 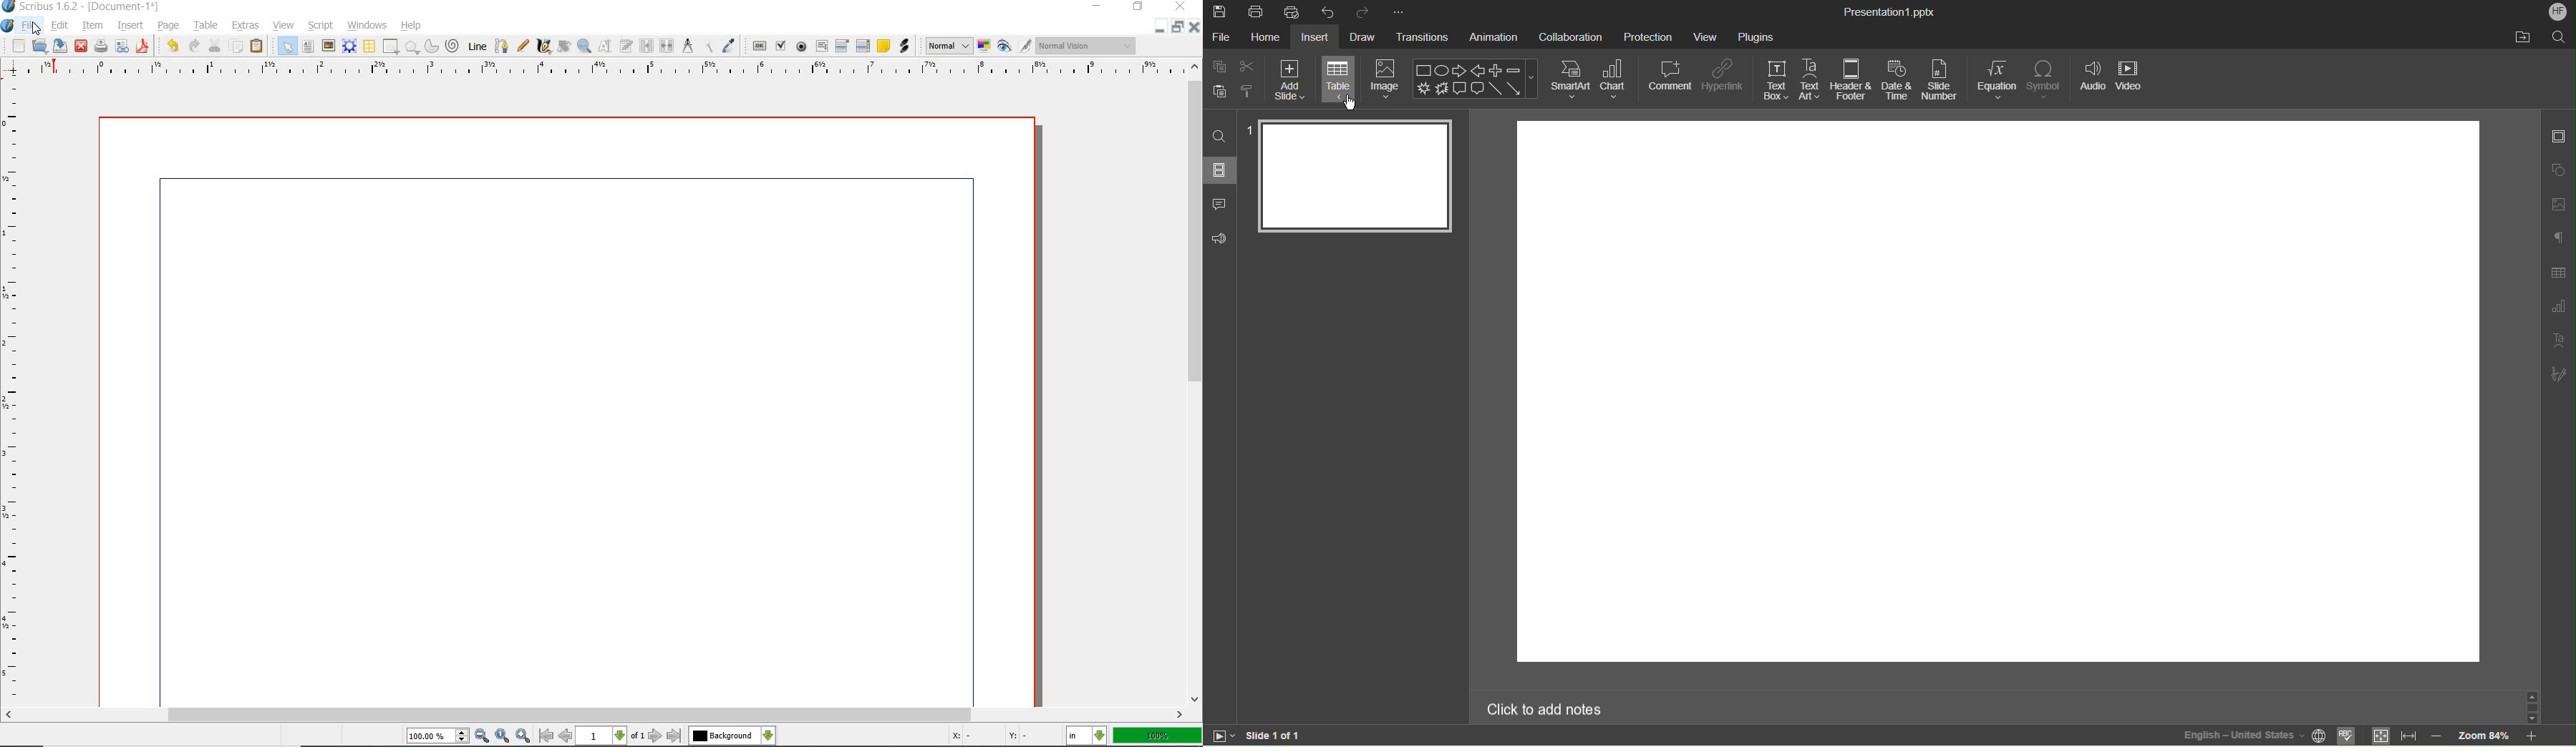 What do you see at coordinates (2320, 734) in the screenshot?
I see `set project language` at bounding box center [2320, 734].